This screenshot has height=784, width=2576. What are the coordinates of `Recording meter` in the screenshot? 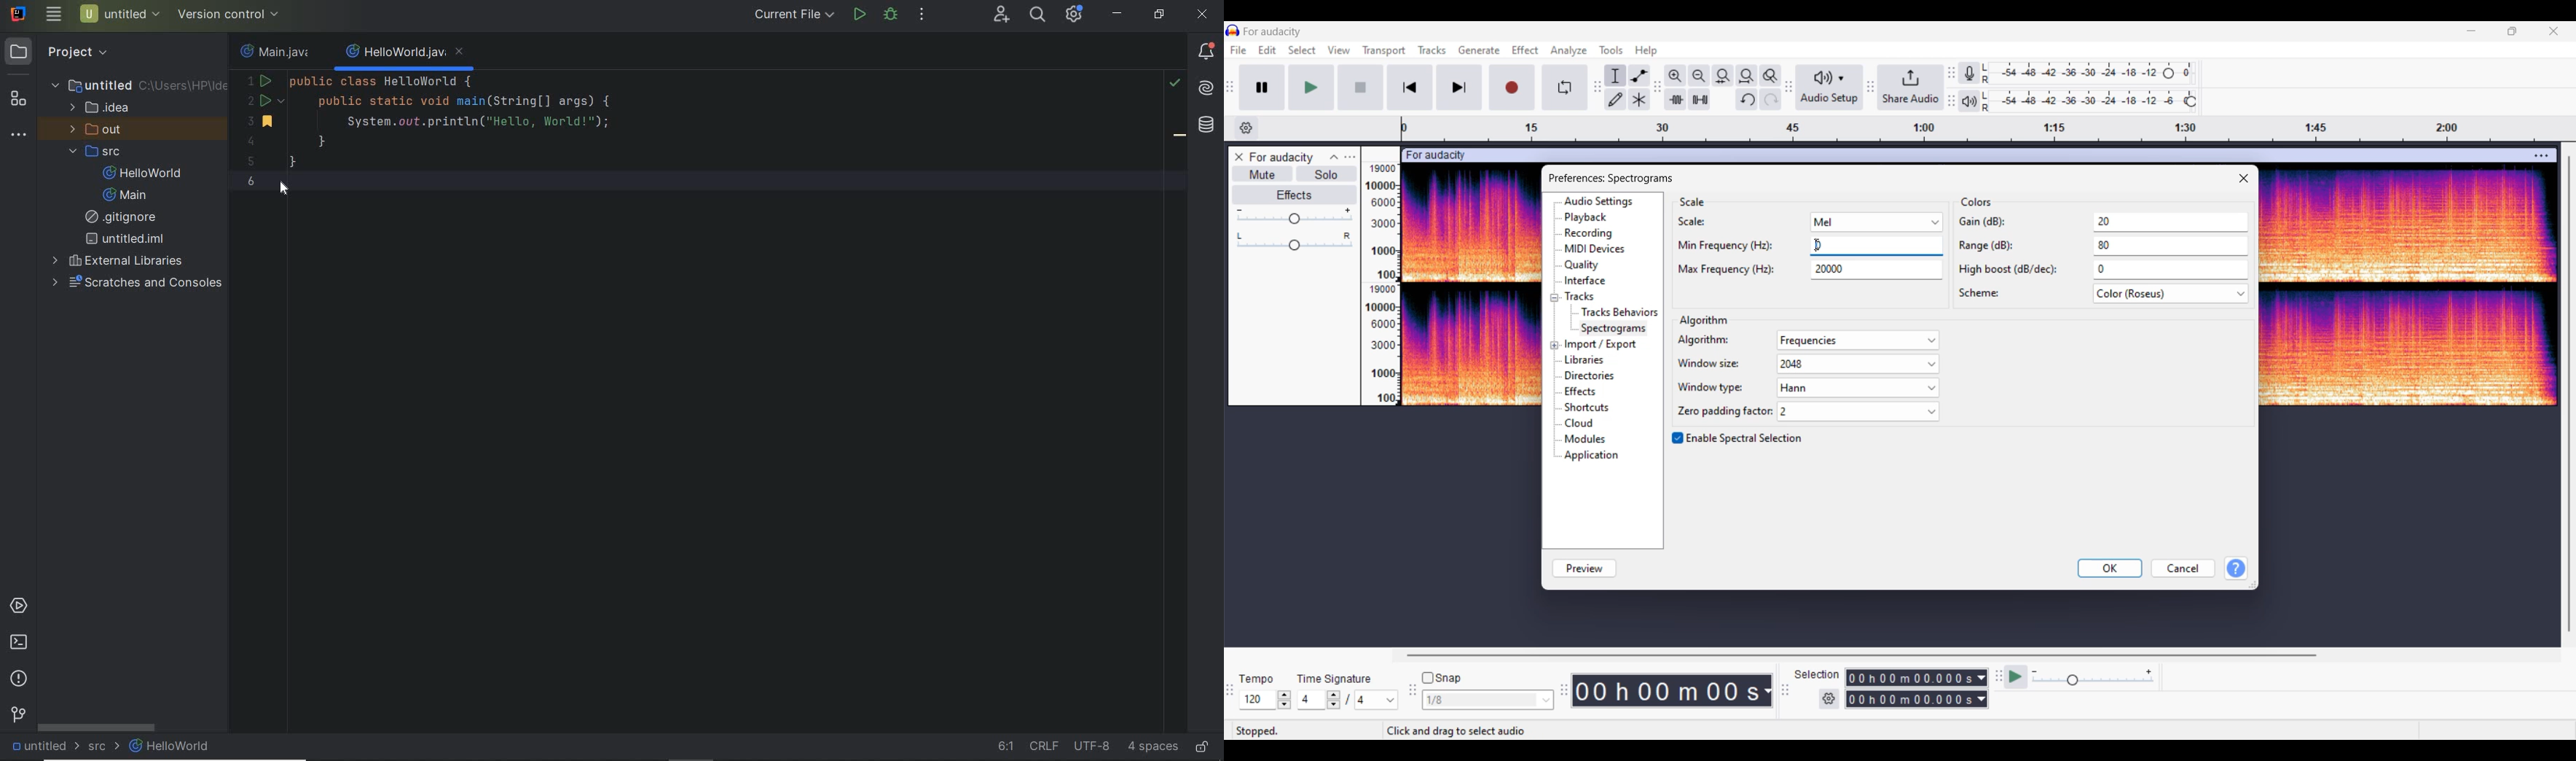 It's located at (1969, 73).